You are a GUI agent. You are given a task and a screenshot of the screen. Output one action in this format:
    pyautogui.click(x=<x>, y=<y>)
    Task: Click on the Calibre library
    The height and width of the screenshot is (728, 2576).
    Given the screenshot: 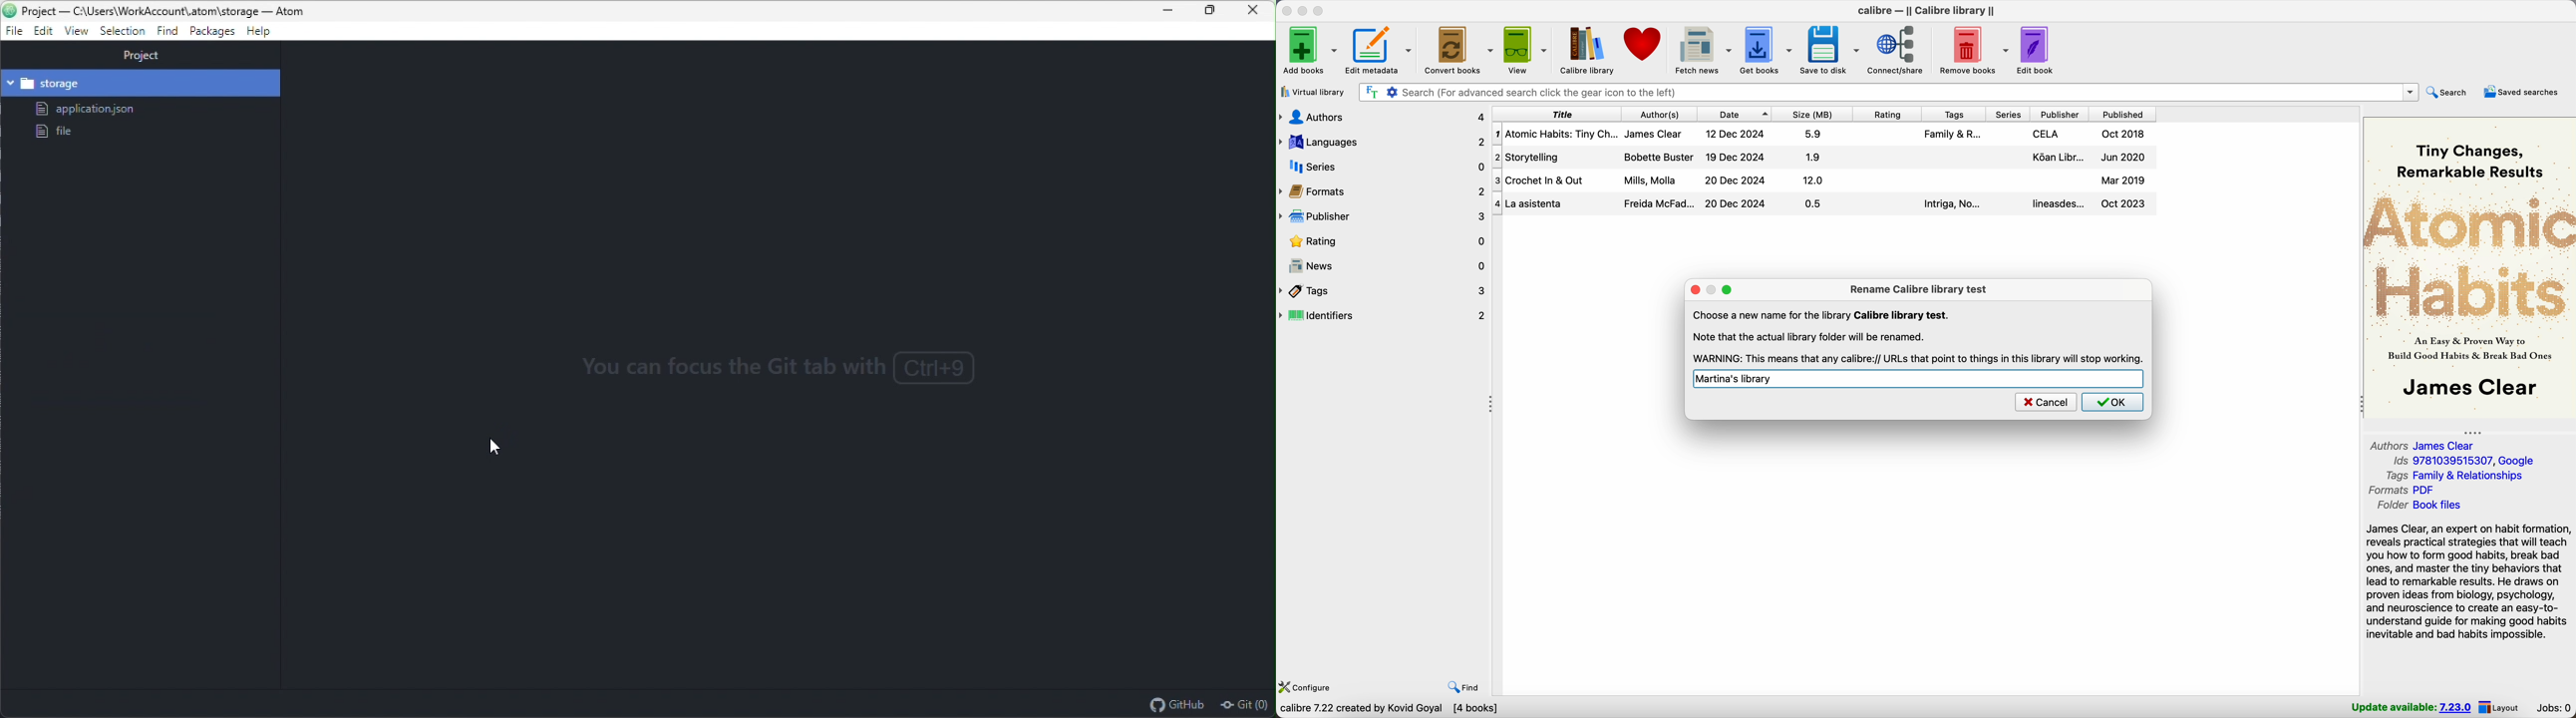 What is the action you would take?
    pyautogui.click(x=1588, y=50)
    